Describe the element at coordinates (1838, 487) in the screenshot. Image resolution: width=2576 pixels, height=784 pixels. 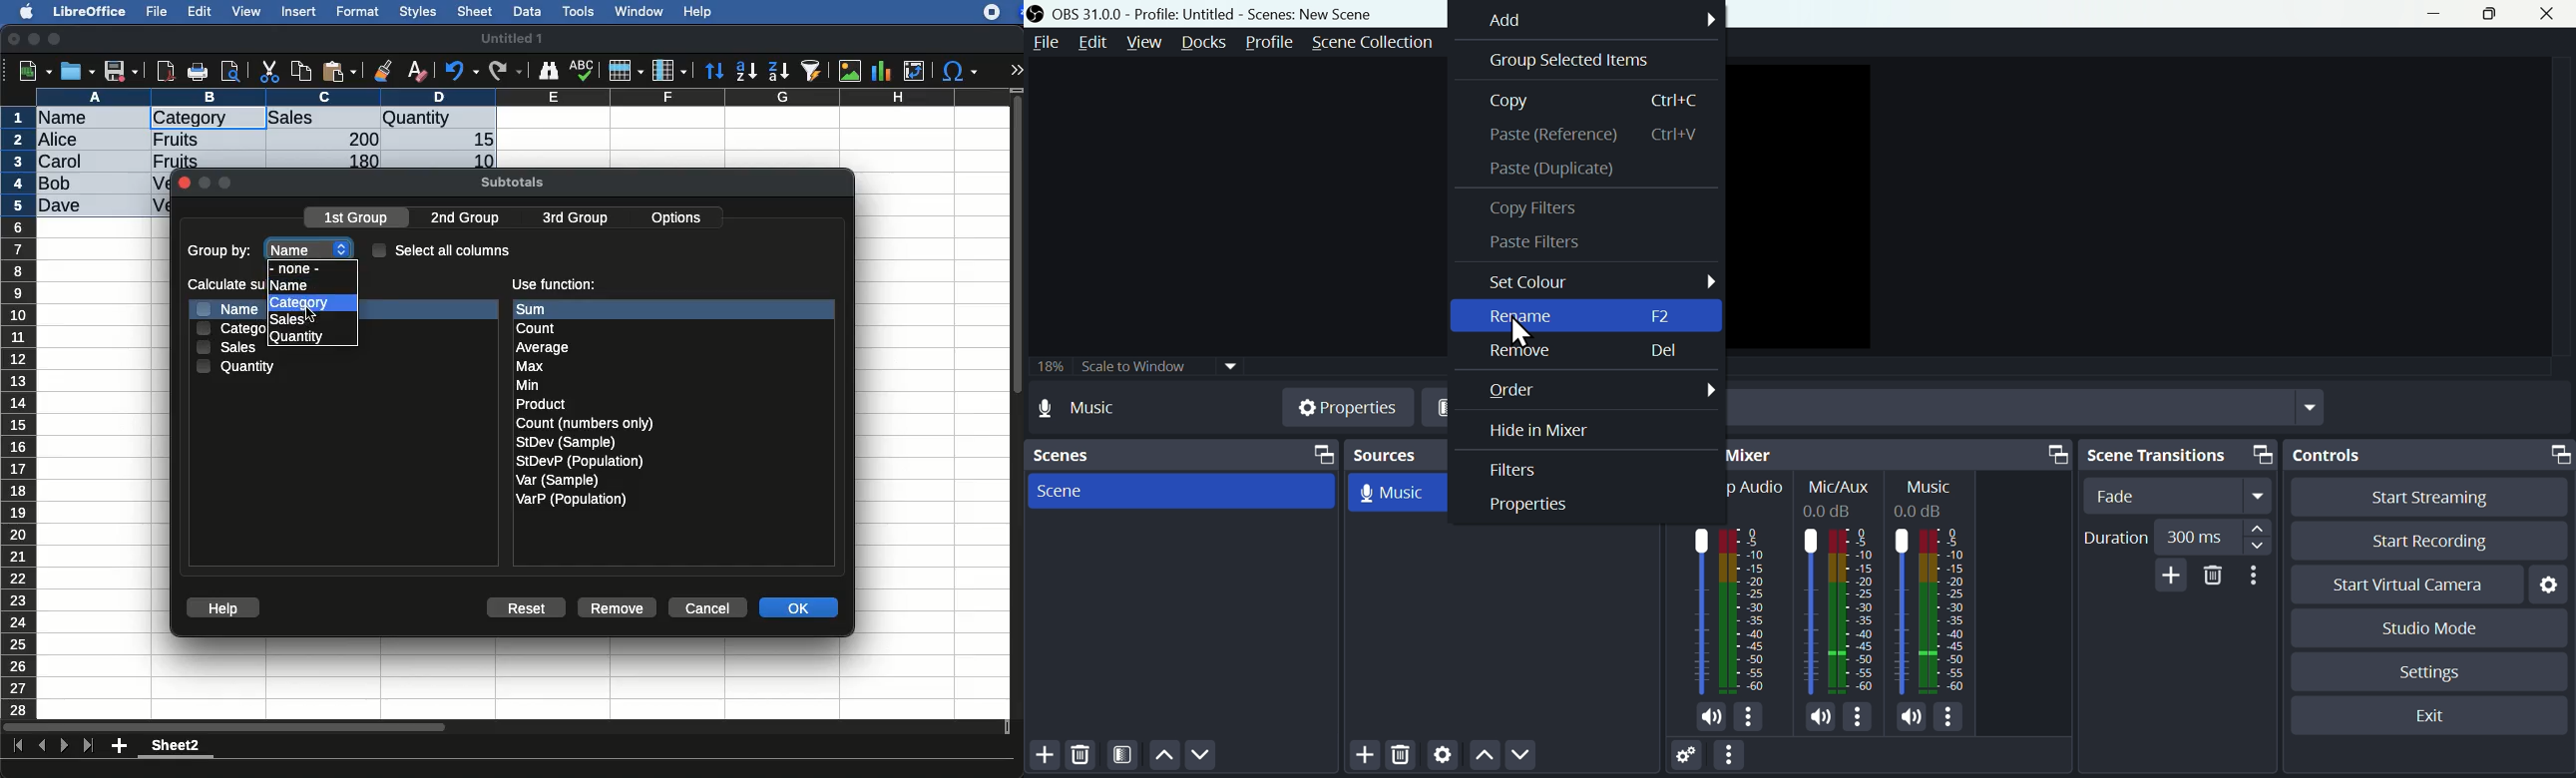
I see `` at that location.